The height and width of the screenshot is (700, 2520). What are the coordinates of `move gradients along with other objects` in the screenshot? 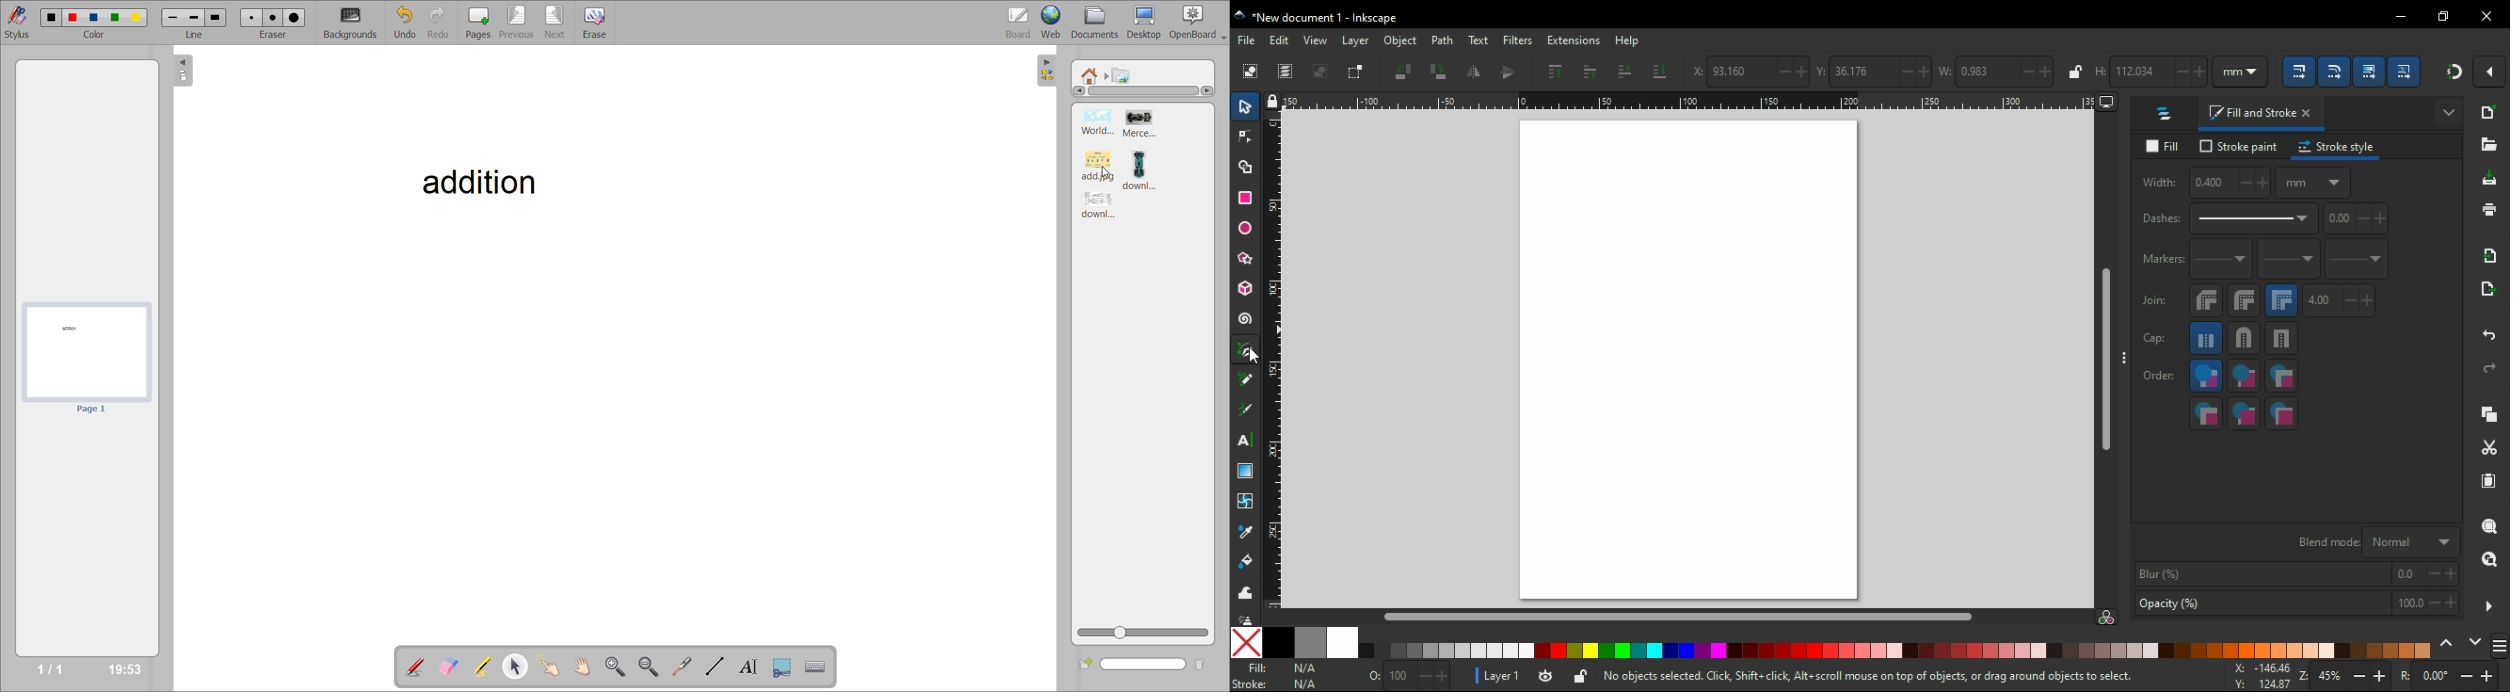 It's located at (2369, 73).